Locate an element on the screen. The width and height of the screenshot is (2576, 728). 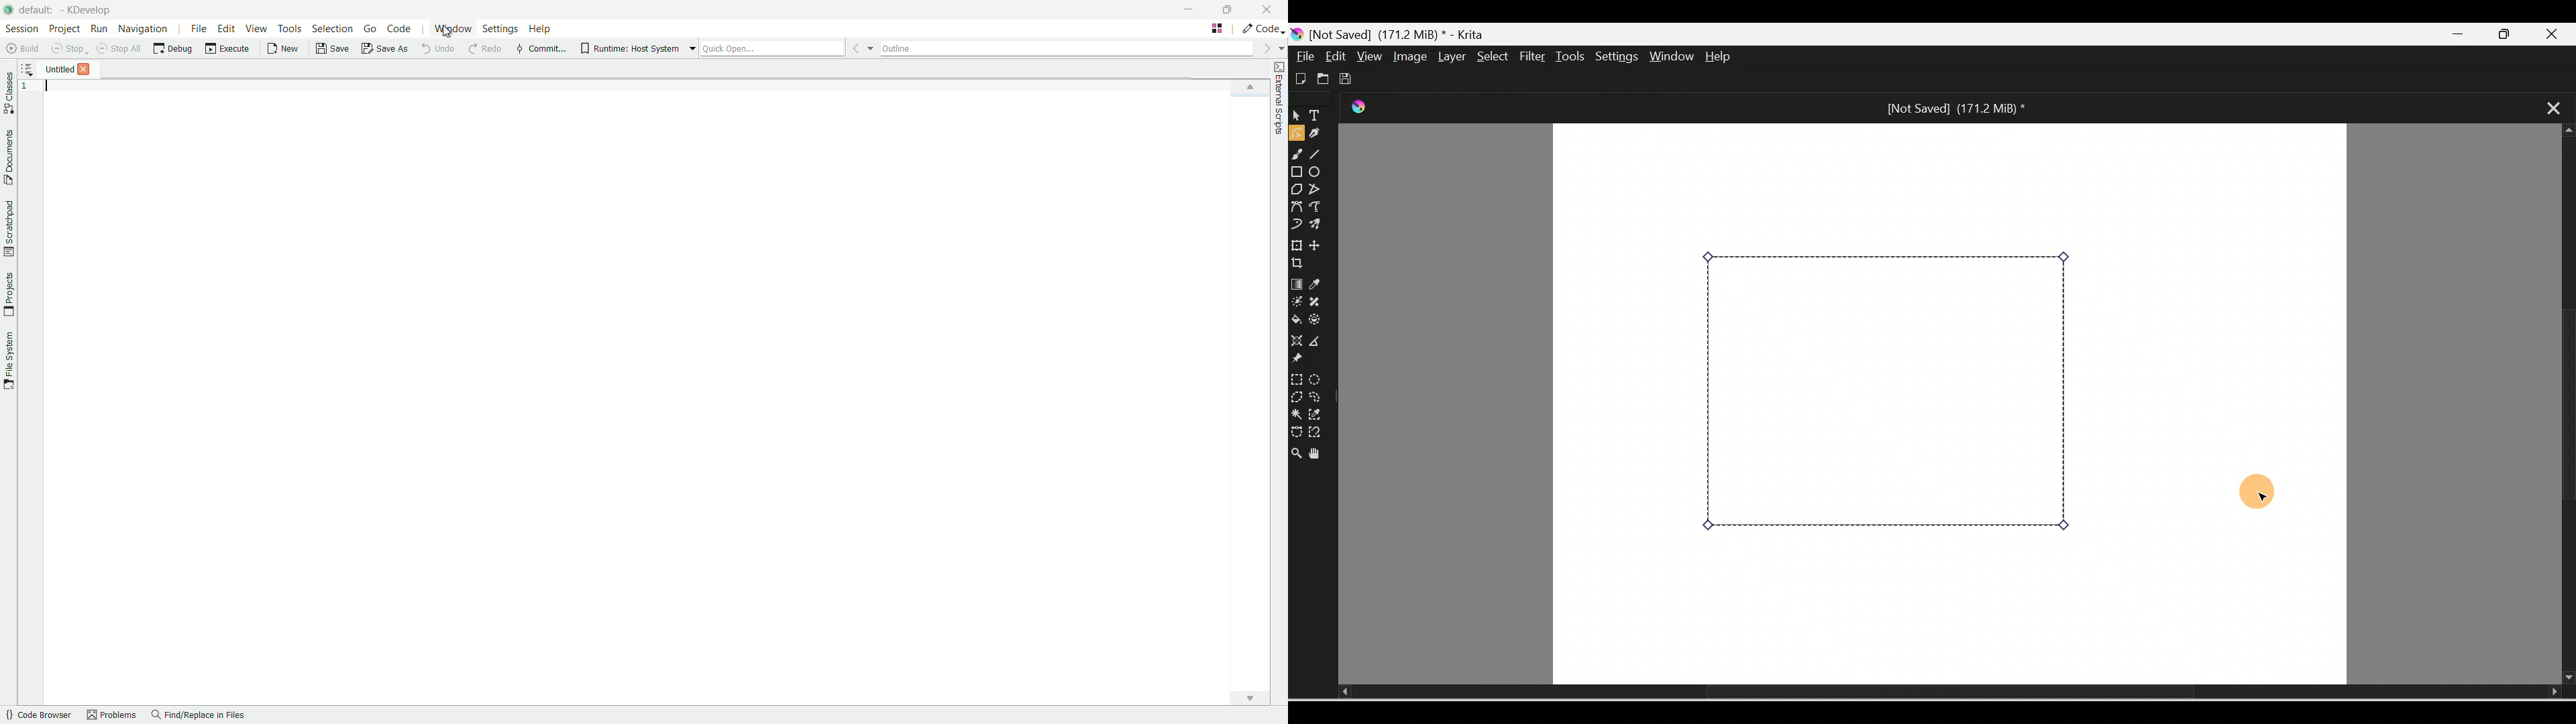
Window is located at coordinates (1674, 58).